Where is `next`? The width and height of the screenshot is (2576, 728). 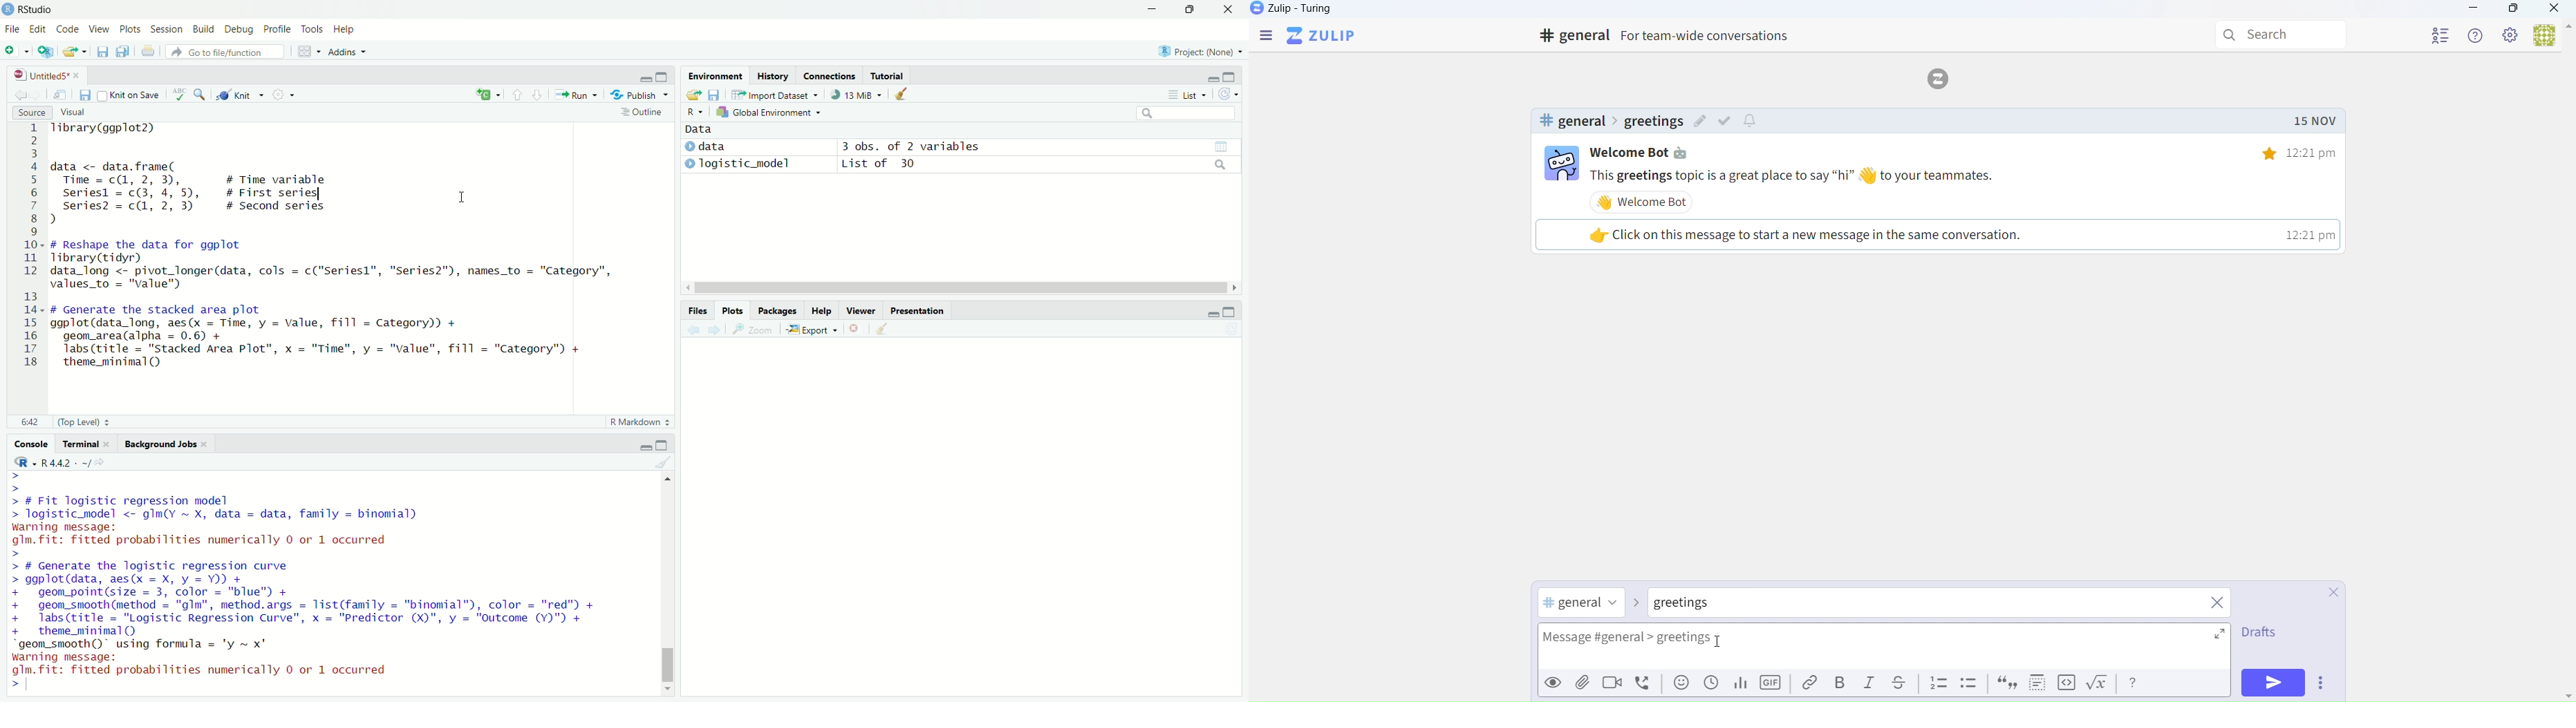 next is located at coordinates (715, 332).